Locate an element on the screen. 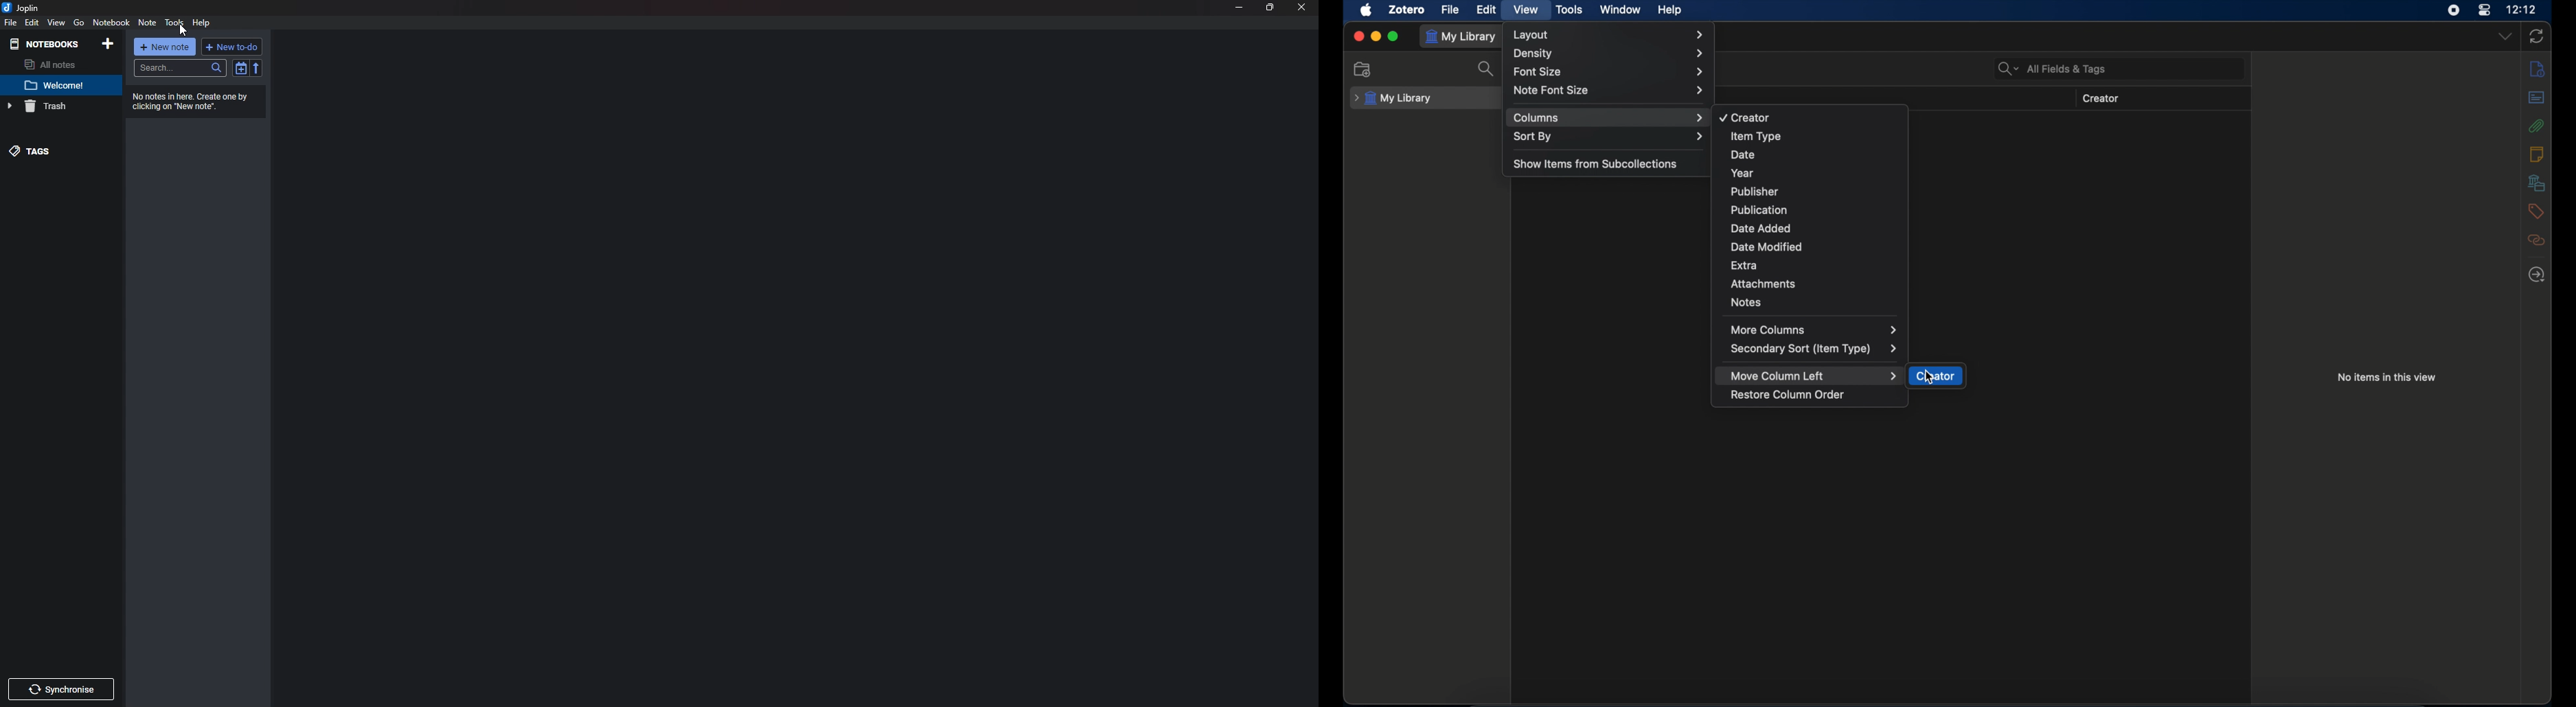 Image resolution: width=2576 pixels, height=728 pixels. publisher is located at coordinates (1754, 192).